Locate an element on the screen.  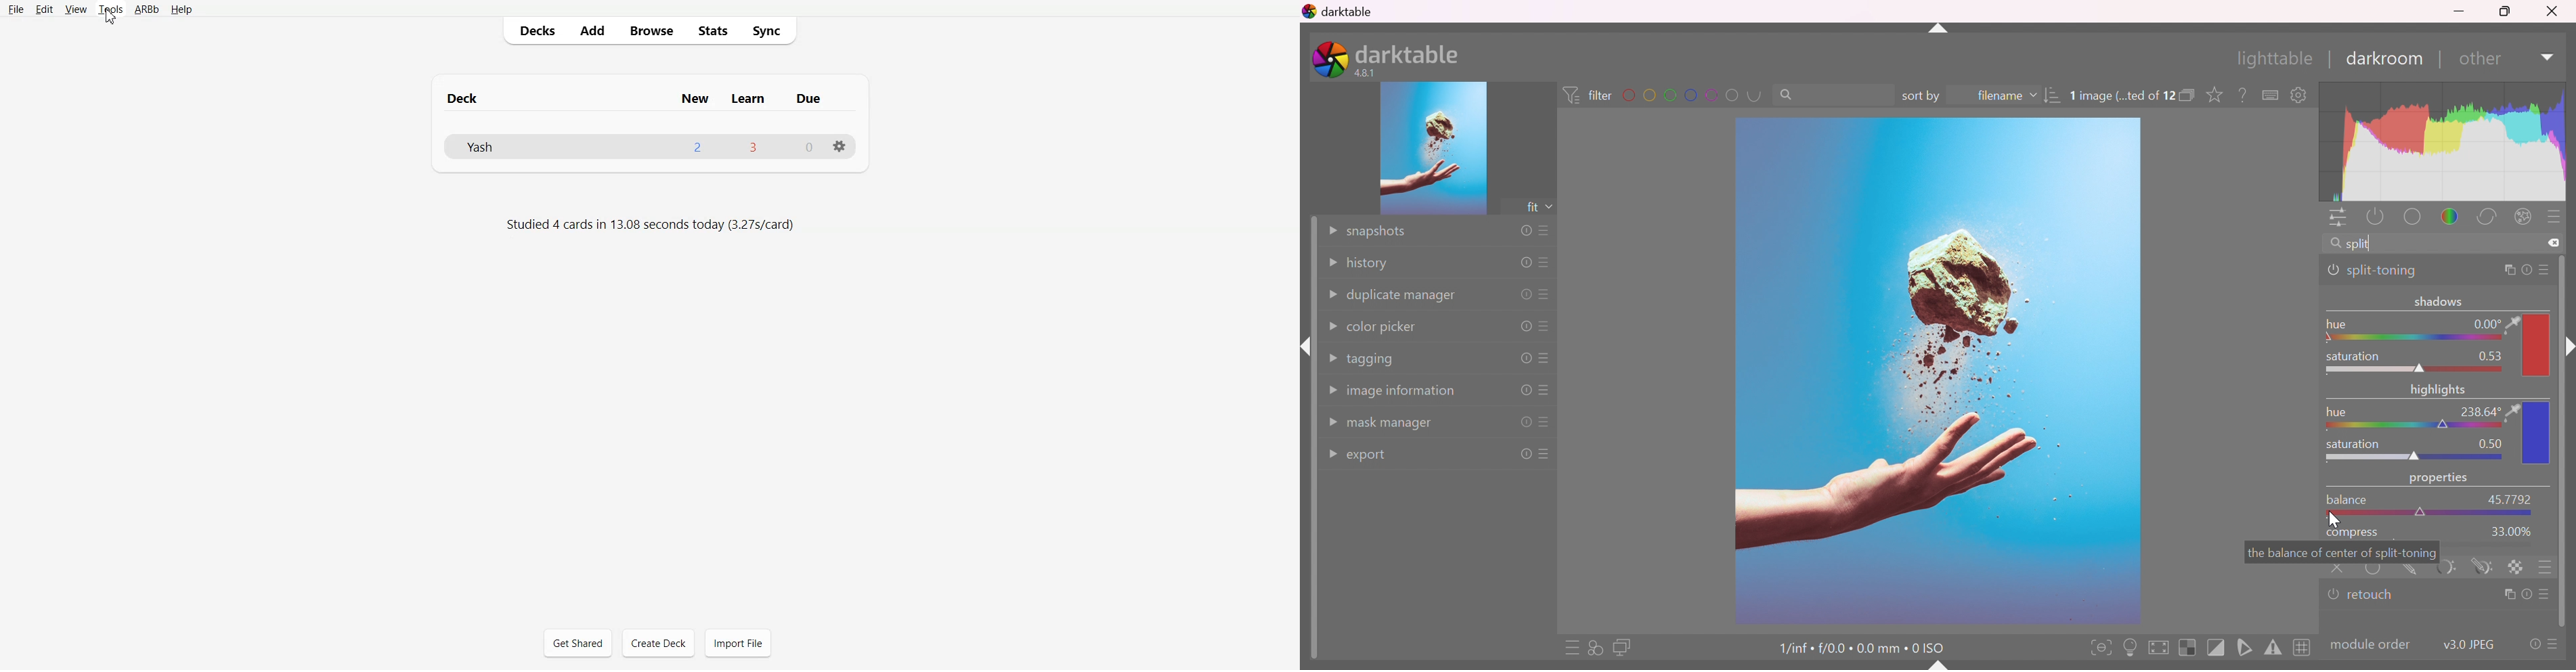
click to change the type of overlays shown on thumbnails is located at coordinates (2215, 95).